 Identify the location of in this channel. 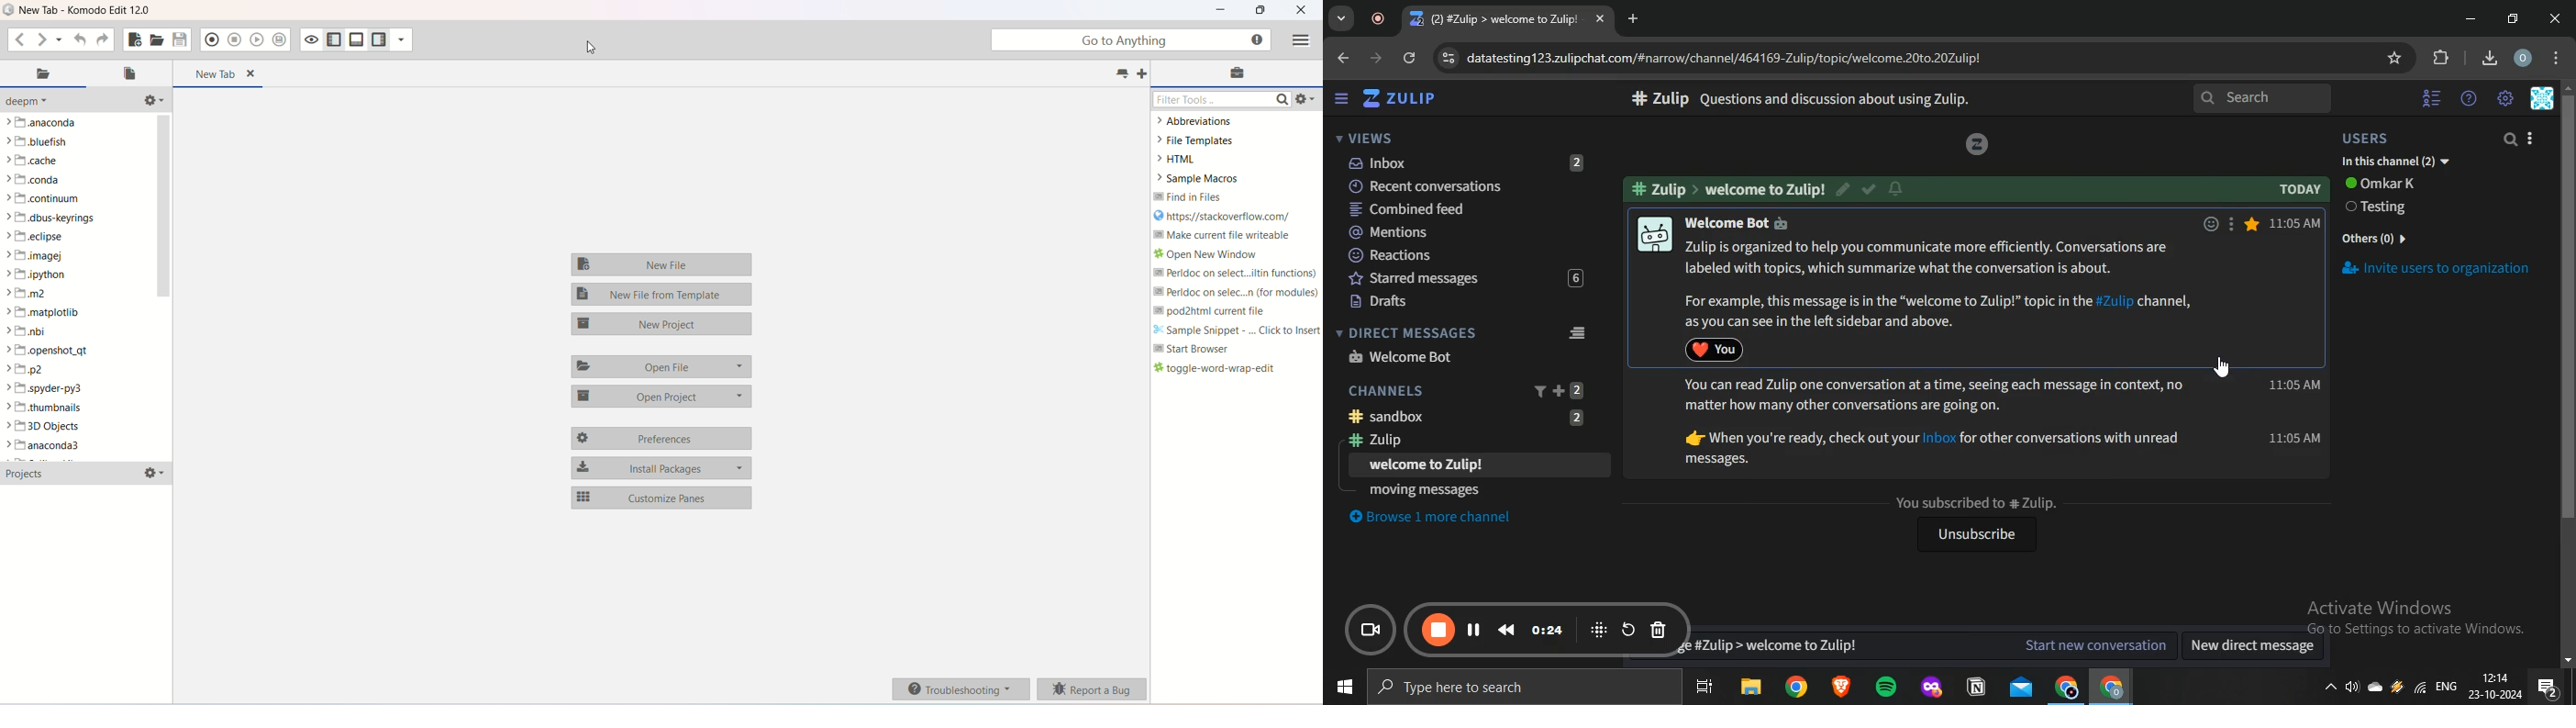
(2396, 162).